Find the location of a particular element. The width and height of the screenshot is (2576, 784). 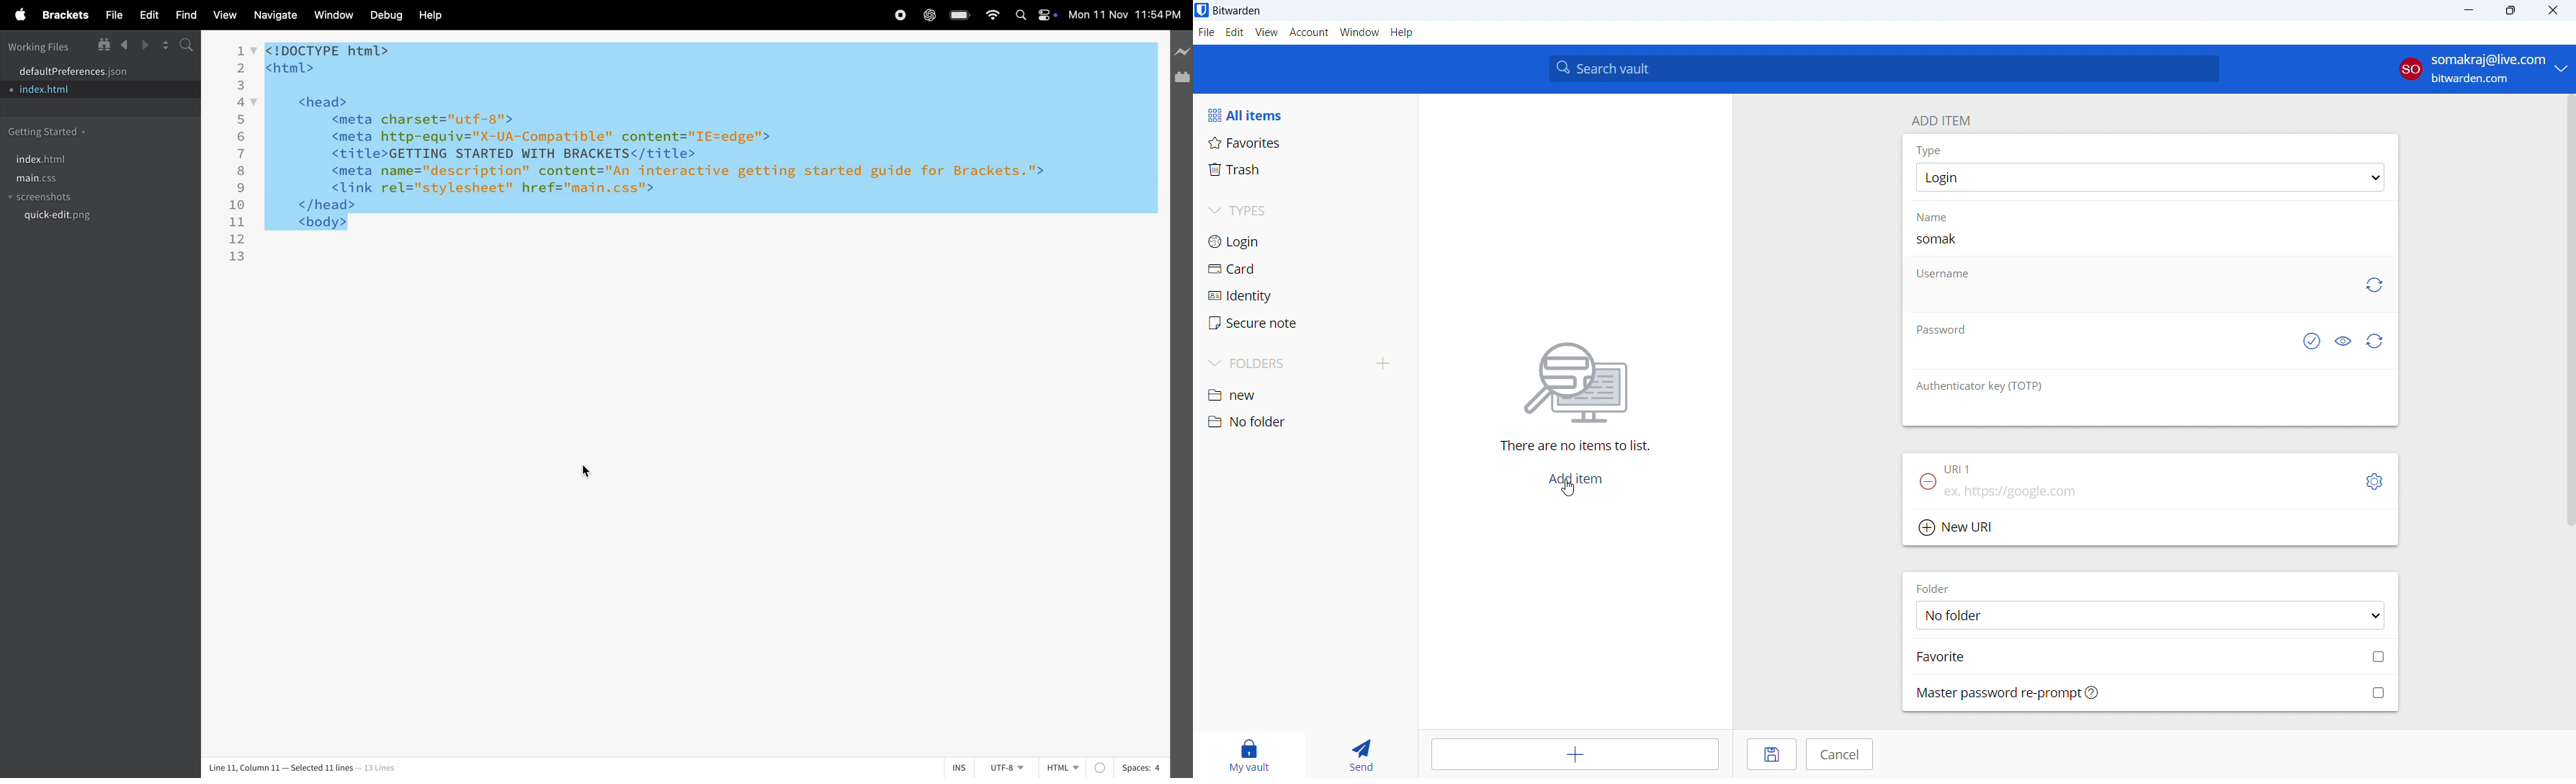

default program is located at coordinates (92, 70).